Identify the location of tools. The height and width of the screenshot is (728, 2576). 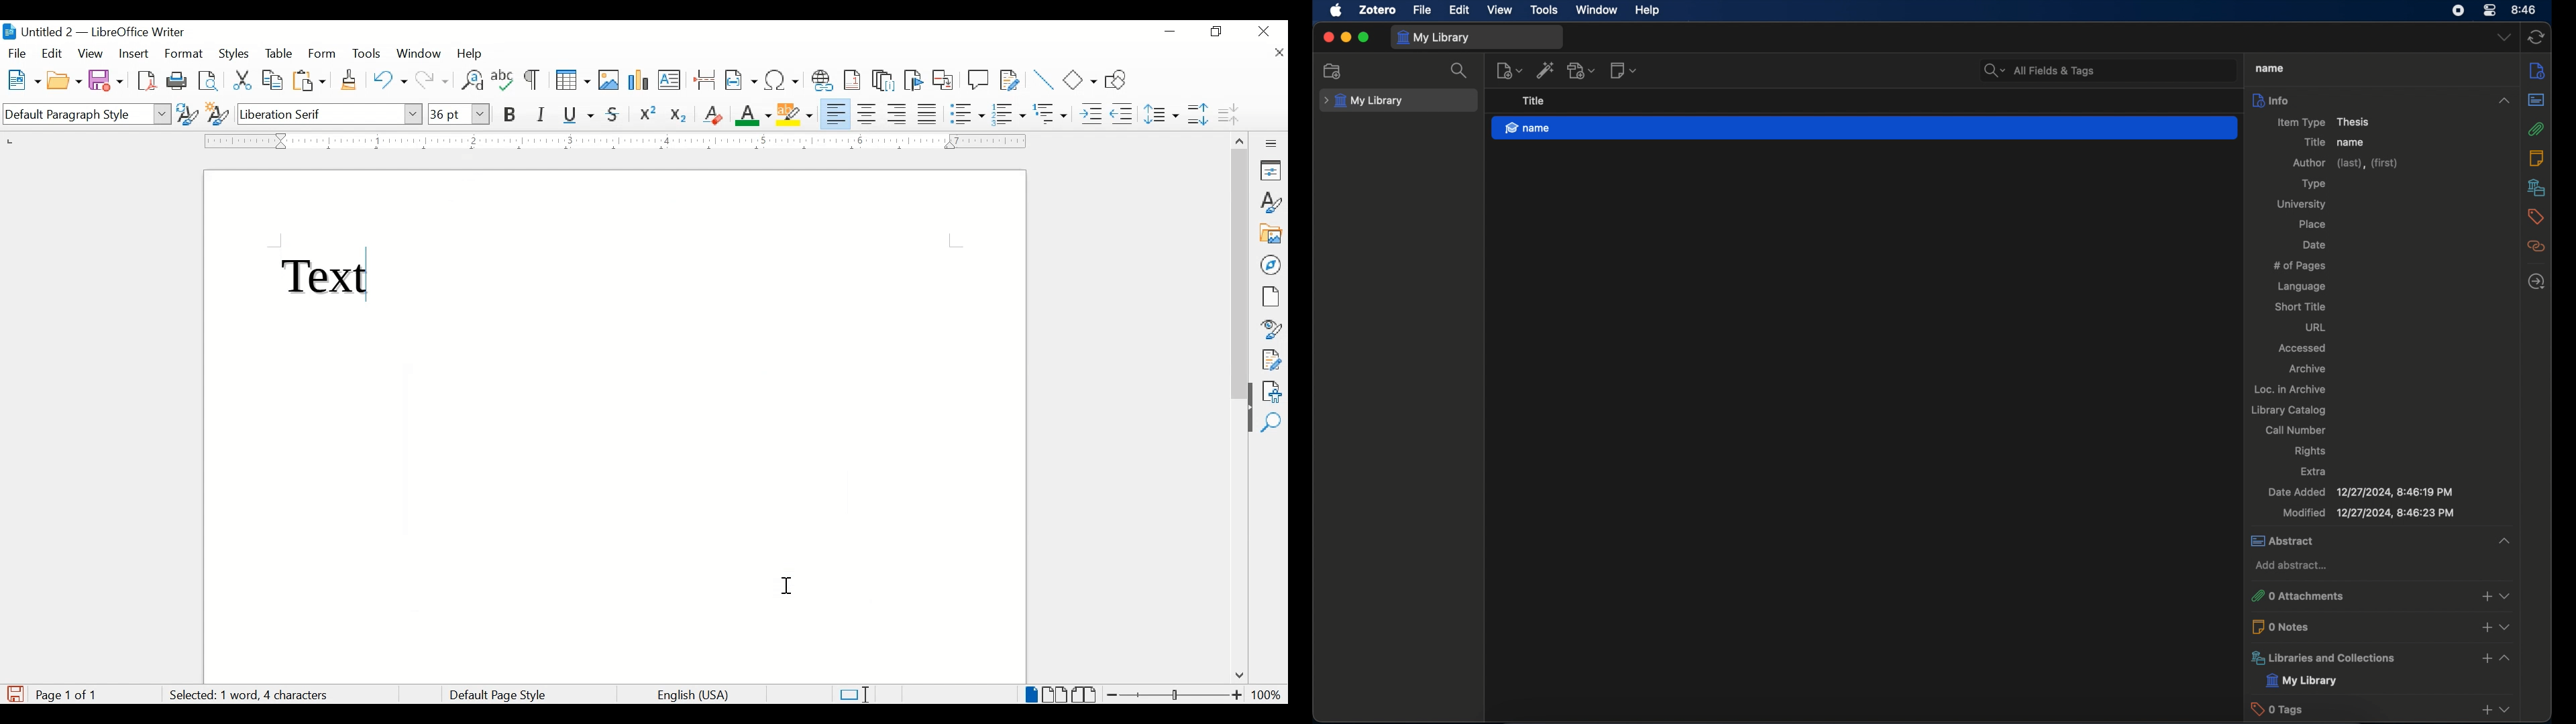
(366, 53).